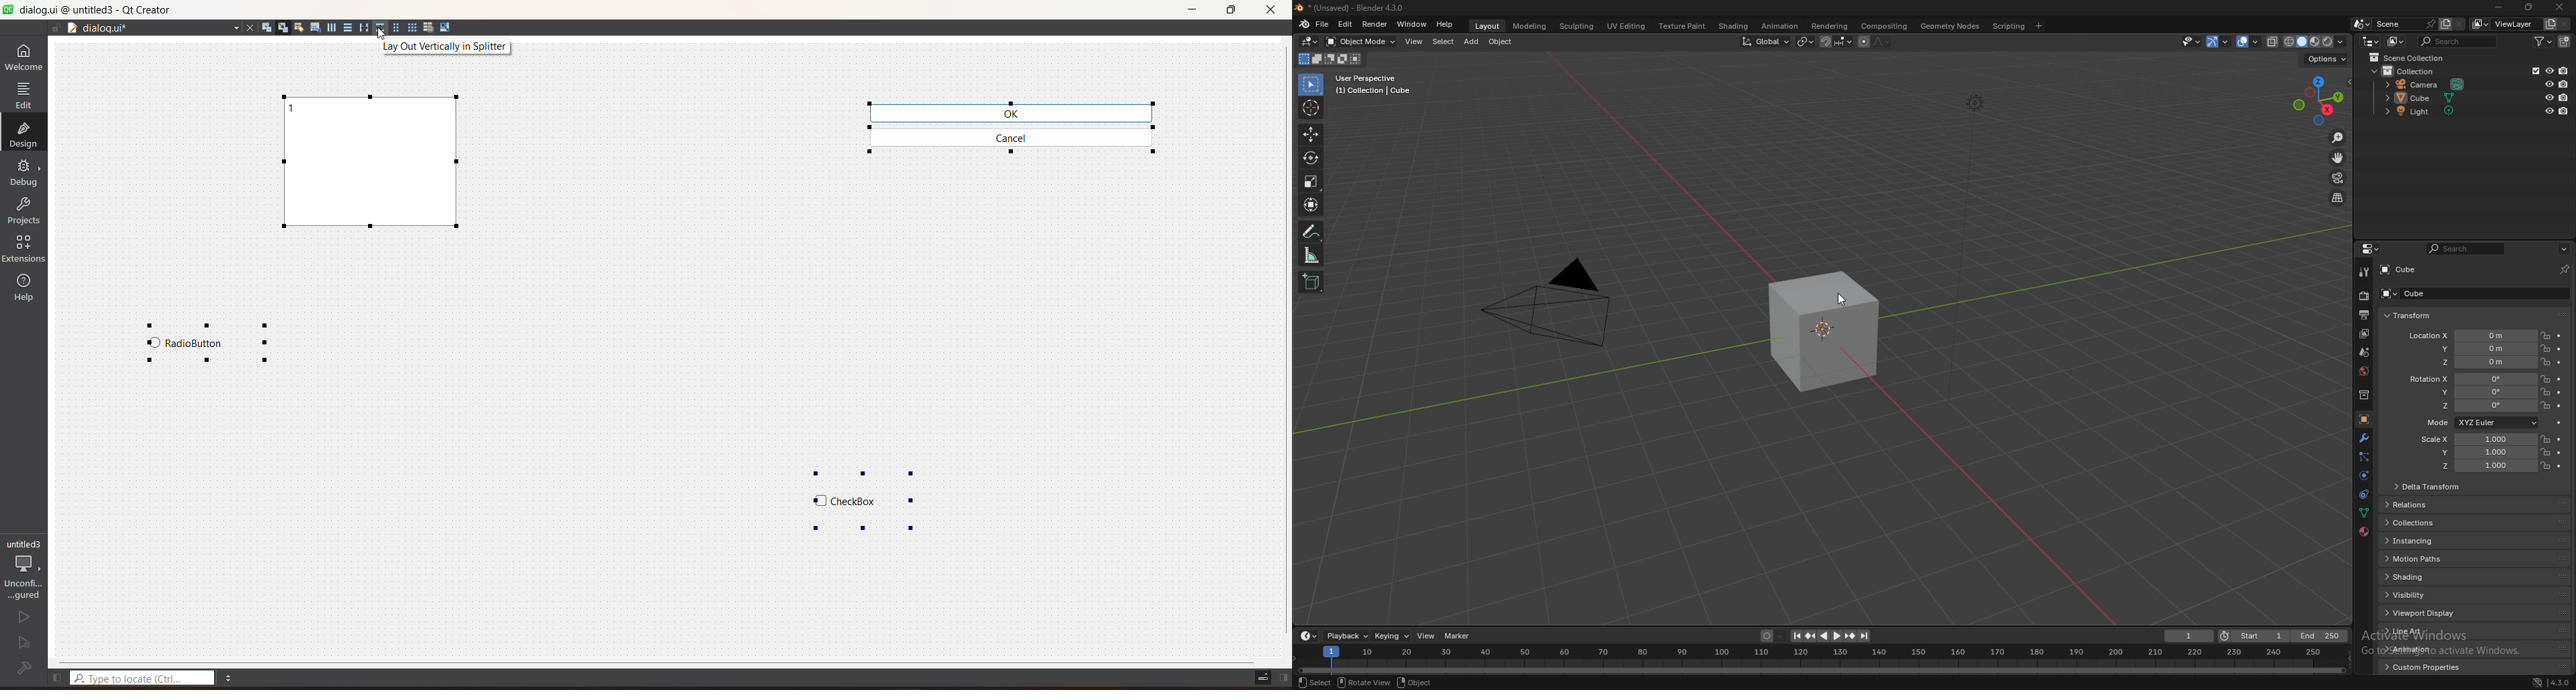  Describe the element at coordinates (448, 48) in the screenshot. I see `Layout vertically in Splitter` at that location.